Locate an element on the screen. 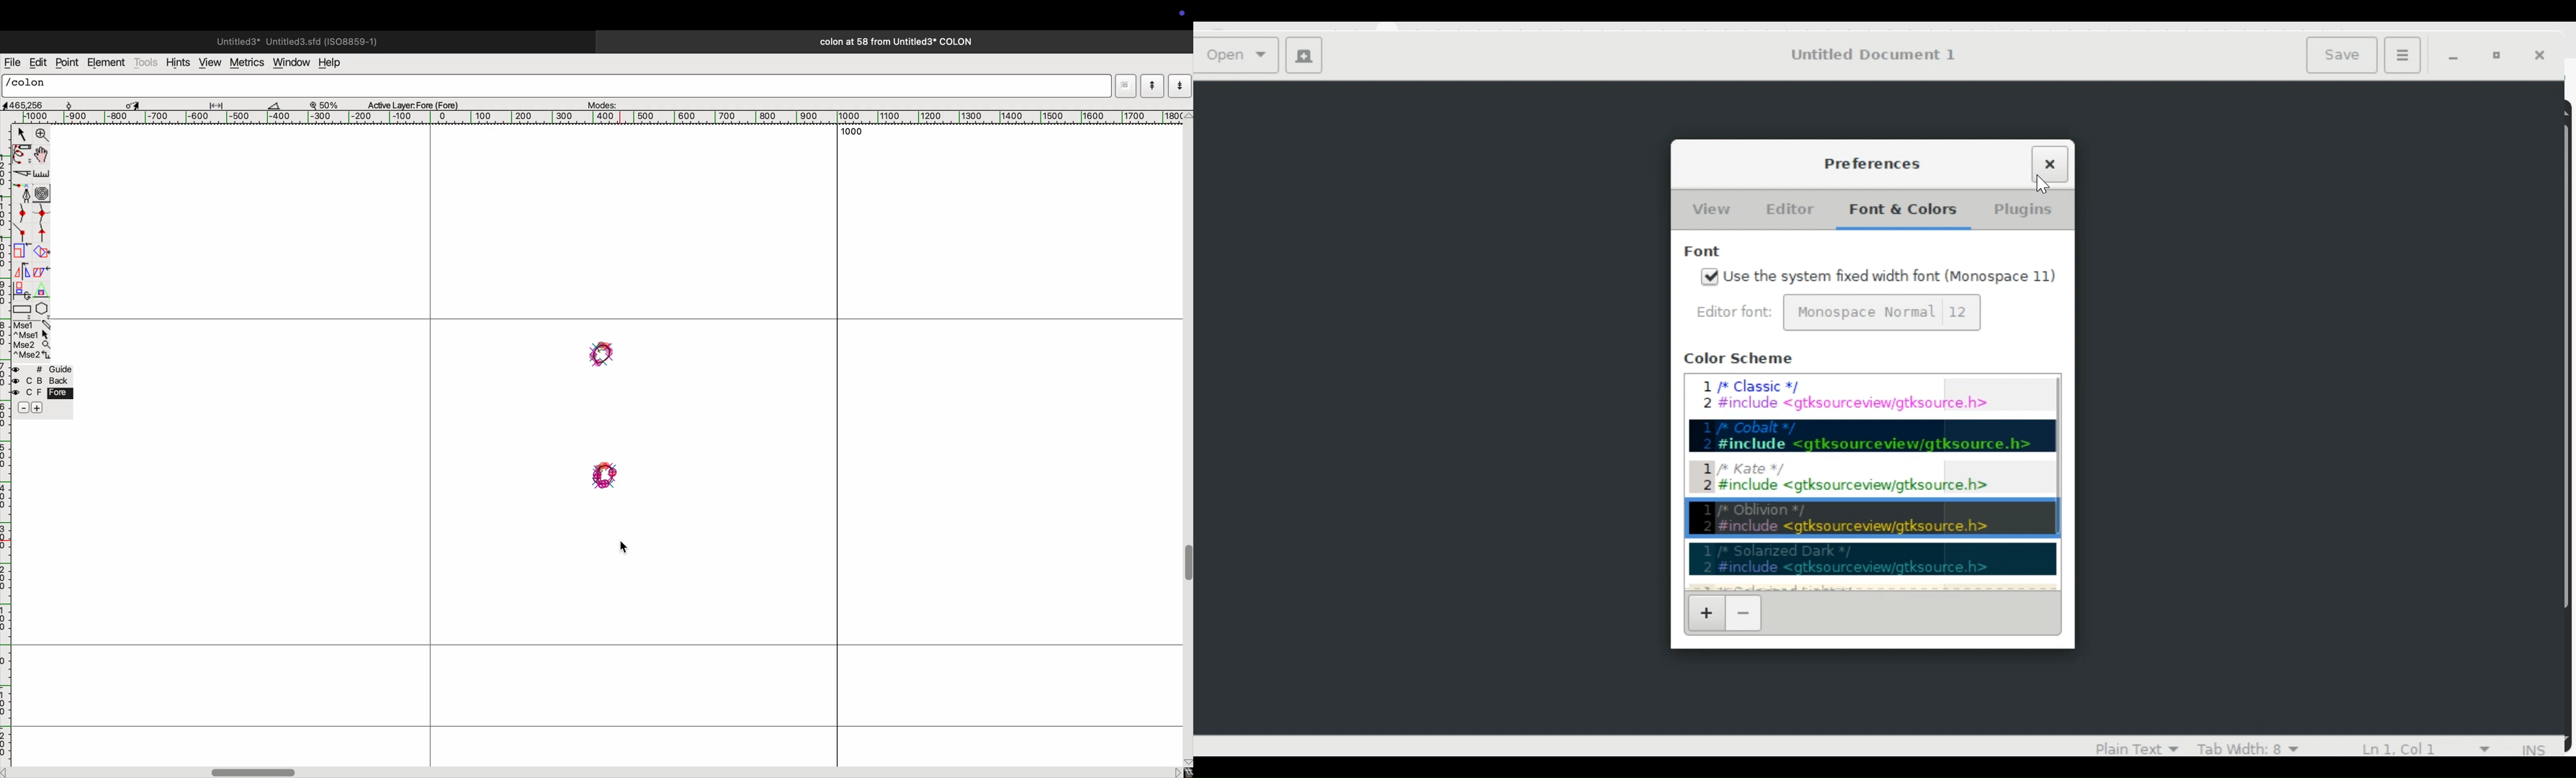 This screenshot has height=784, width=2576. Use the system fixed width font (Monospace 11) is located at coordinates (1890, 277).